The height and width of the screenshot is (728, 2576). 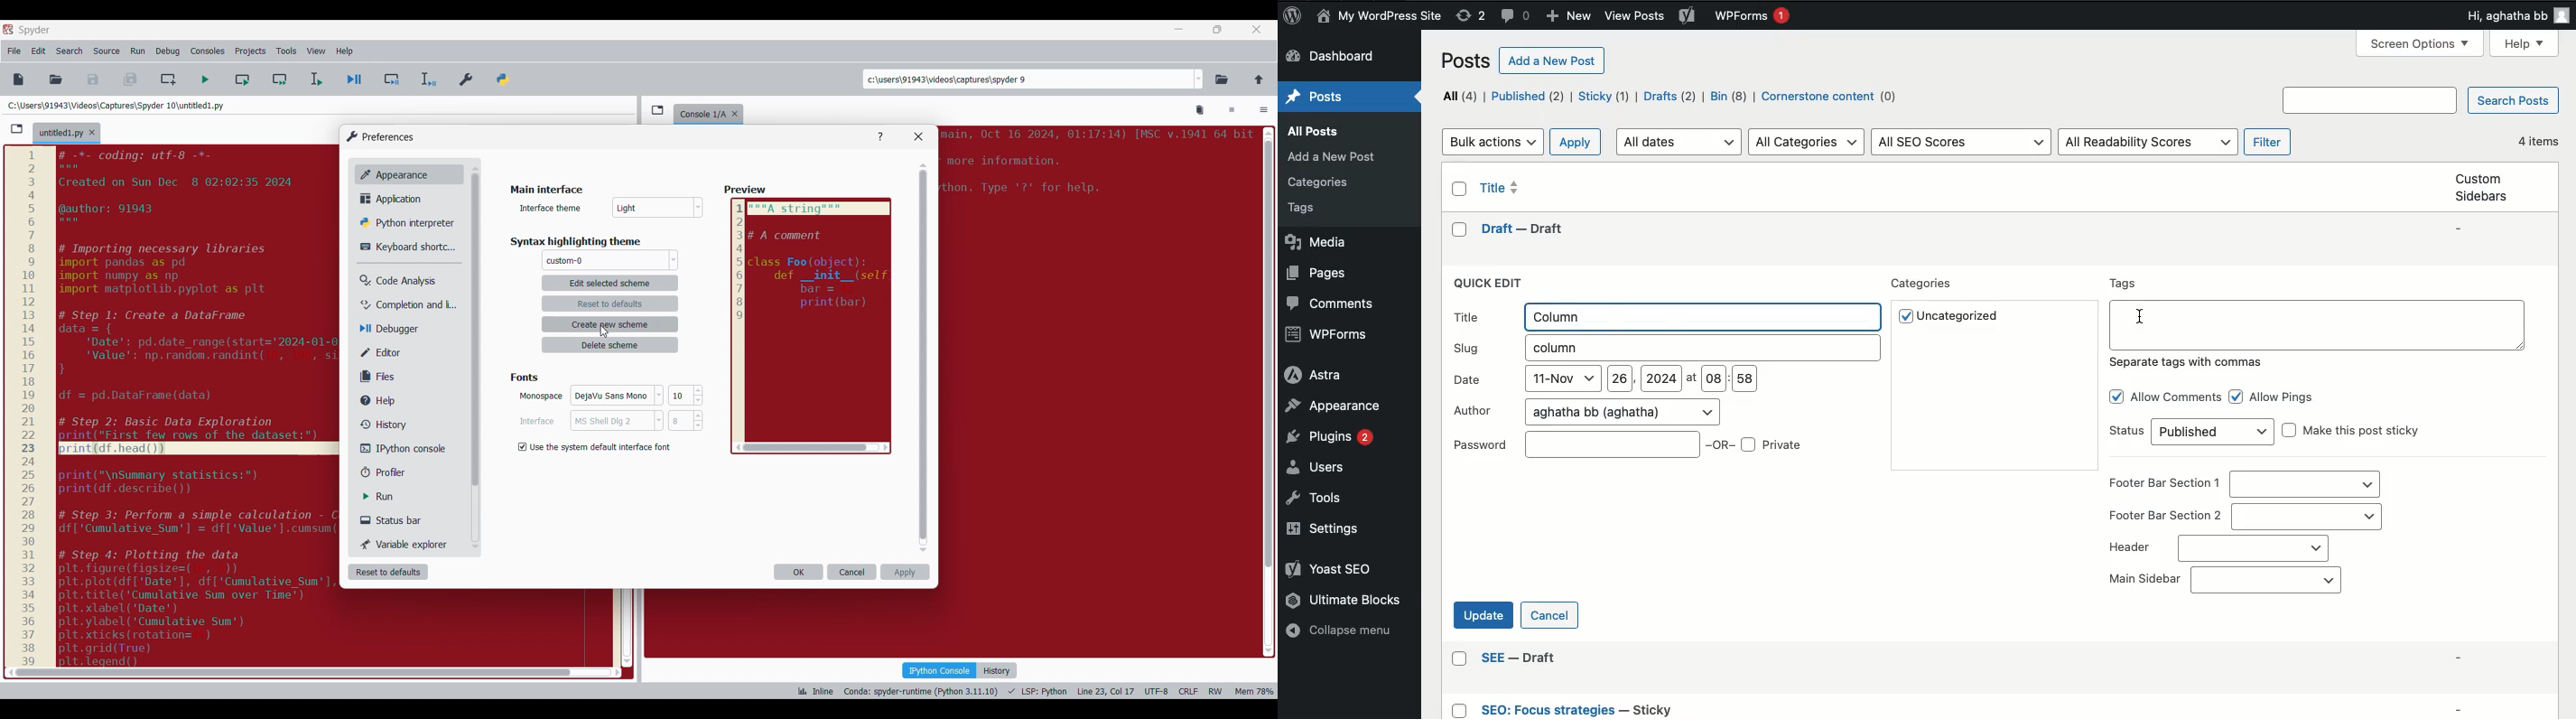 What do you see at coordinates (700, 113) in the screenshot?
I see `console` at bounding box center [700, 113].